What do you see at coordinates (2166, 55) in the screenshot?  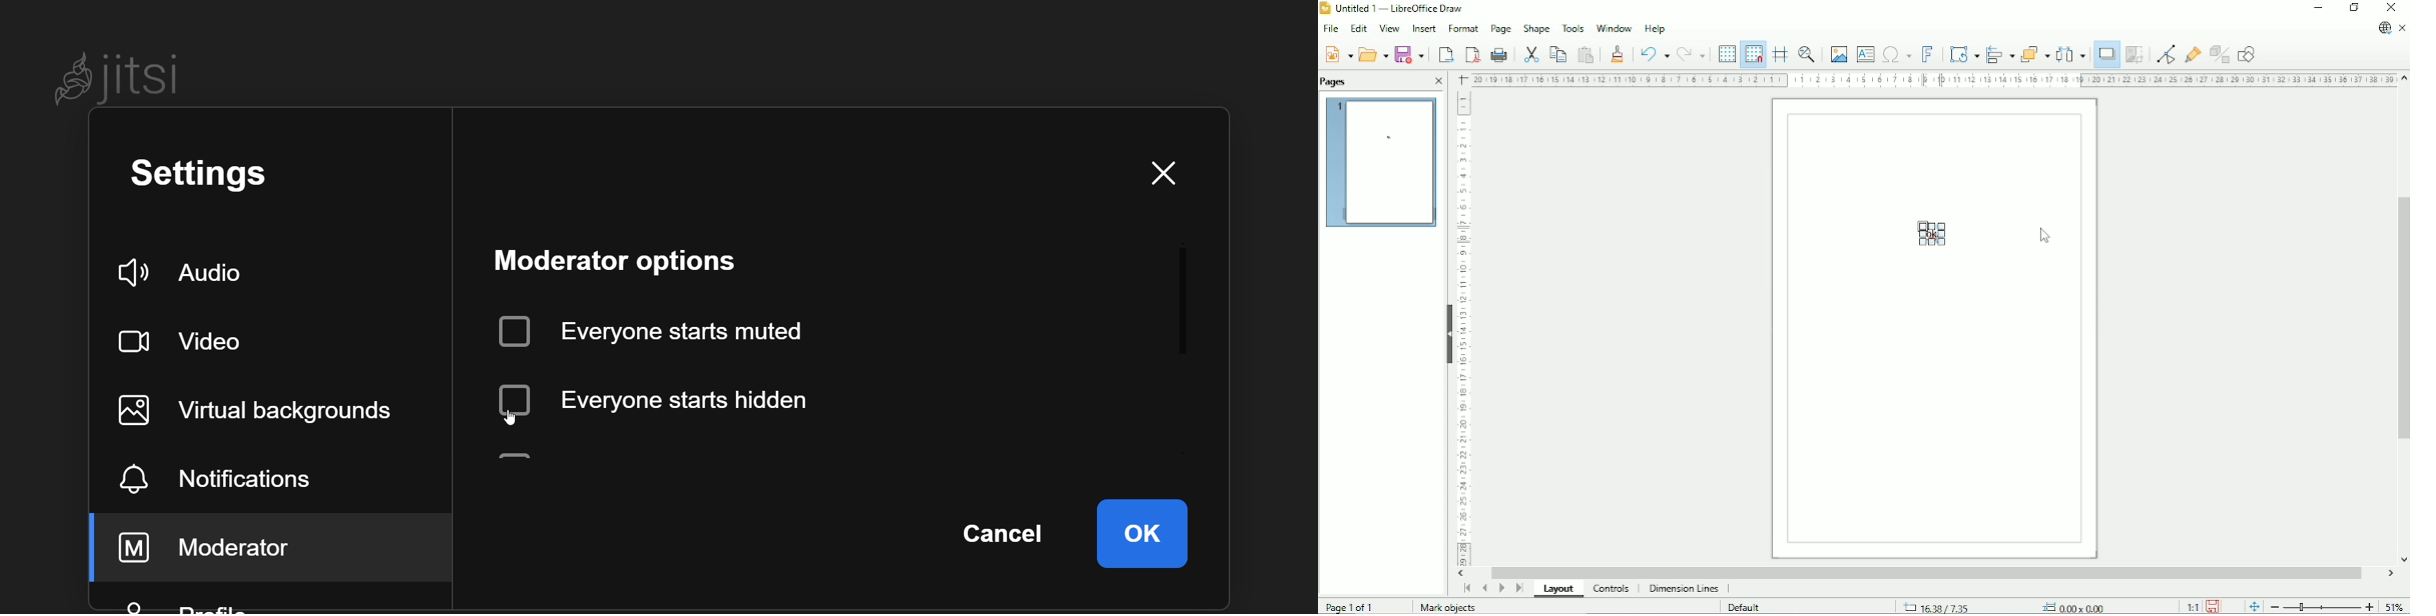 I see `Toggle point edit mode` at bounding box center [2166, 55].